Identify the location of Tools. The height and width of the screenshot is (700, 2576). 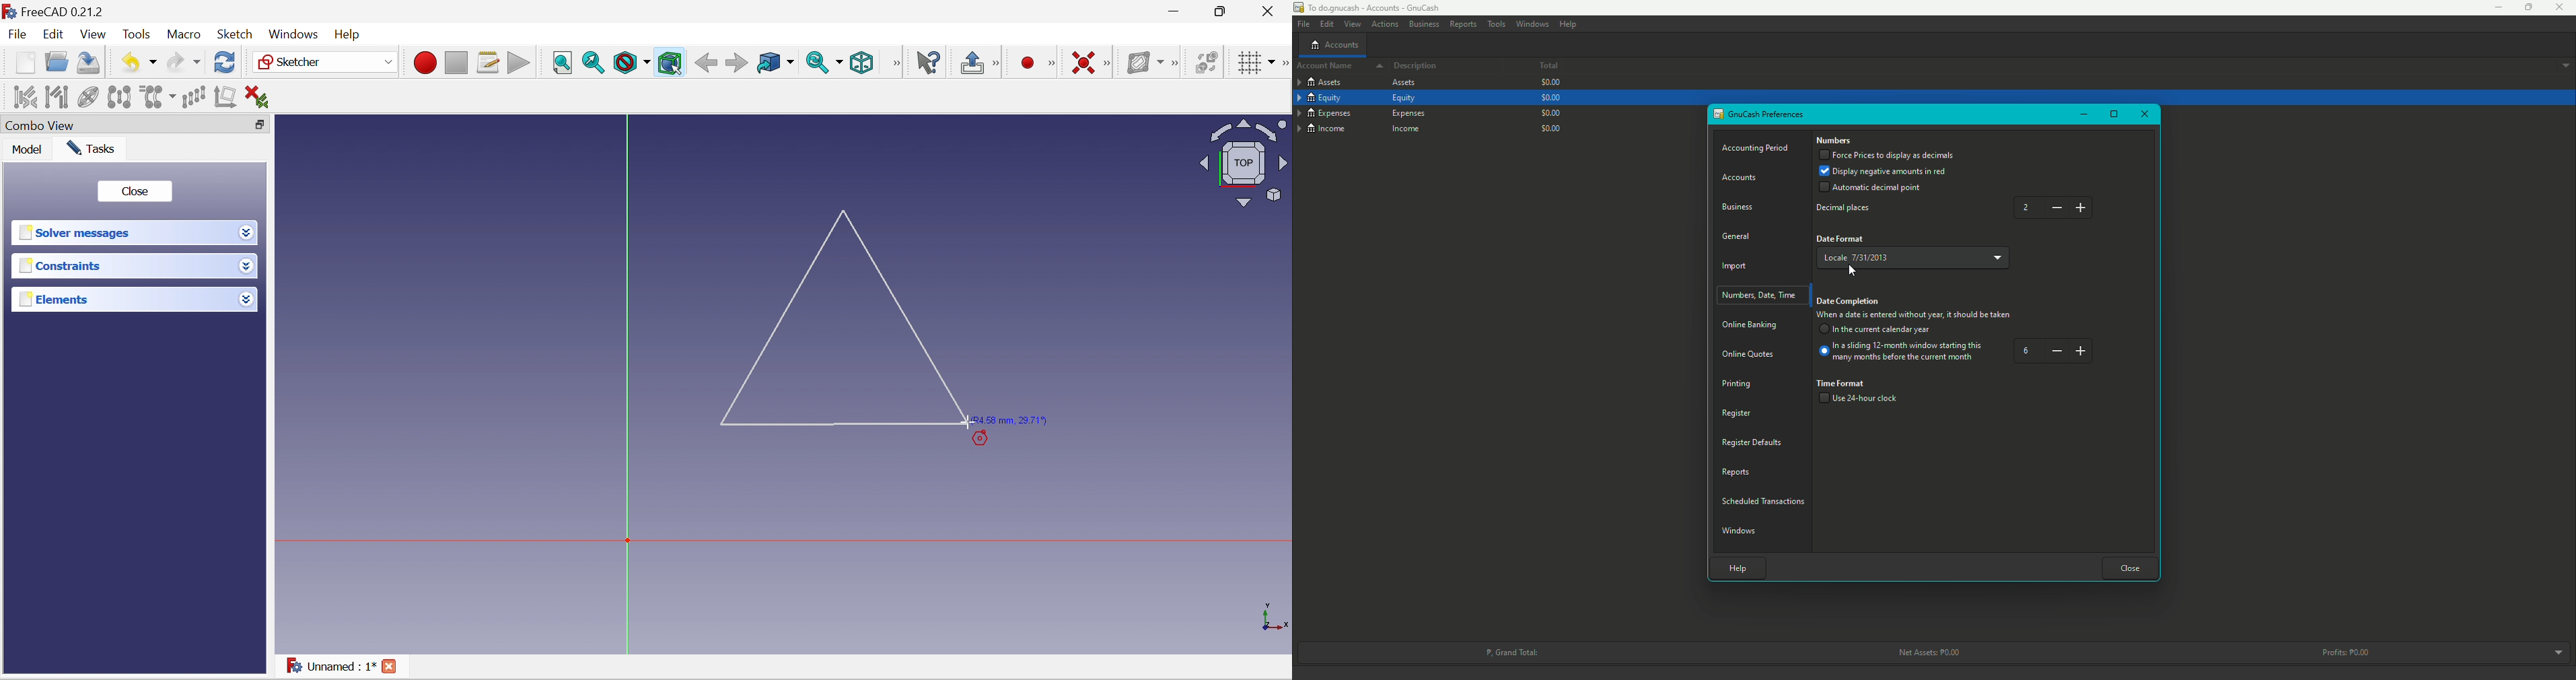
(1496, 24).